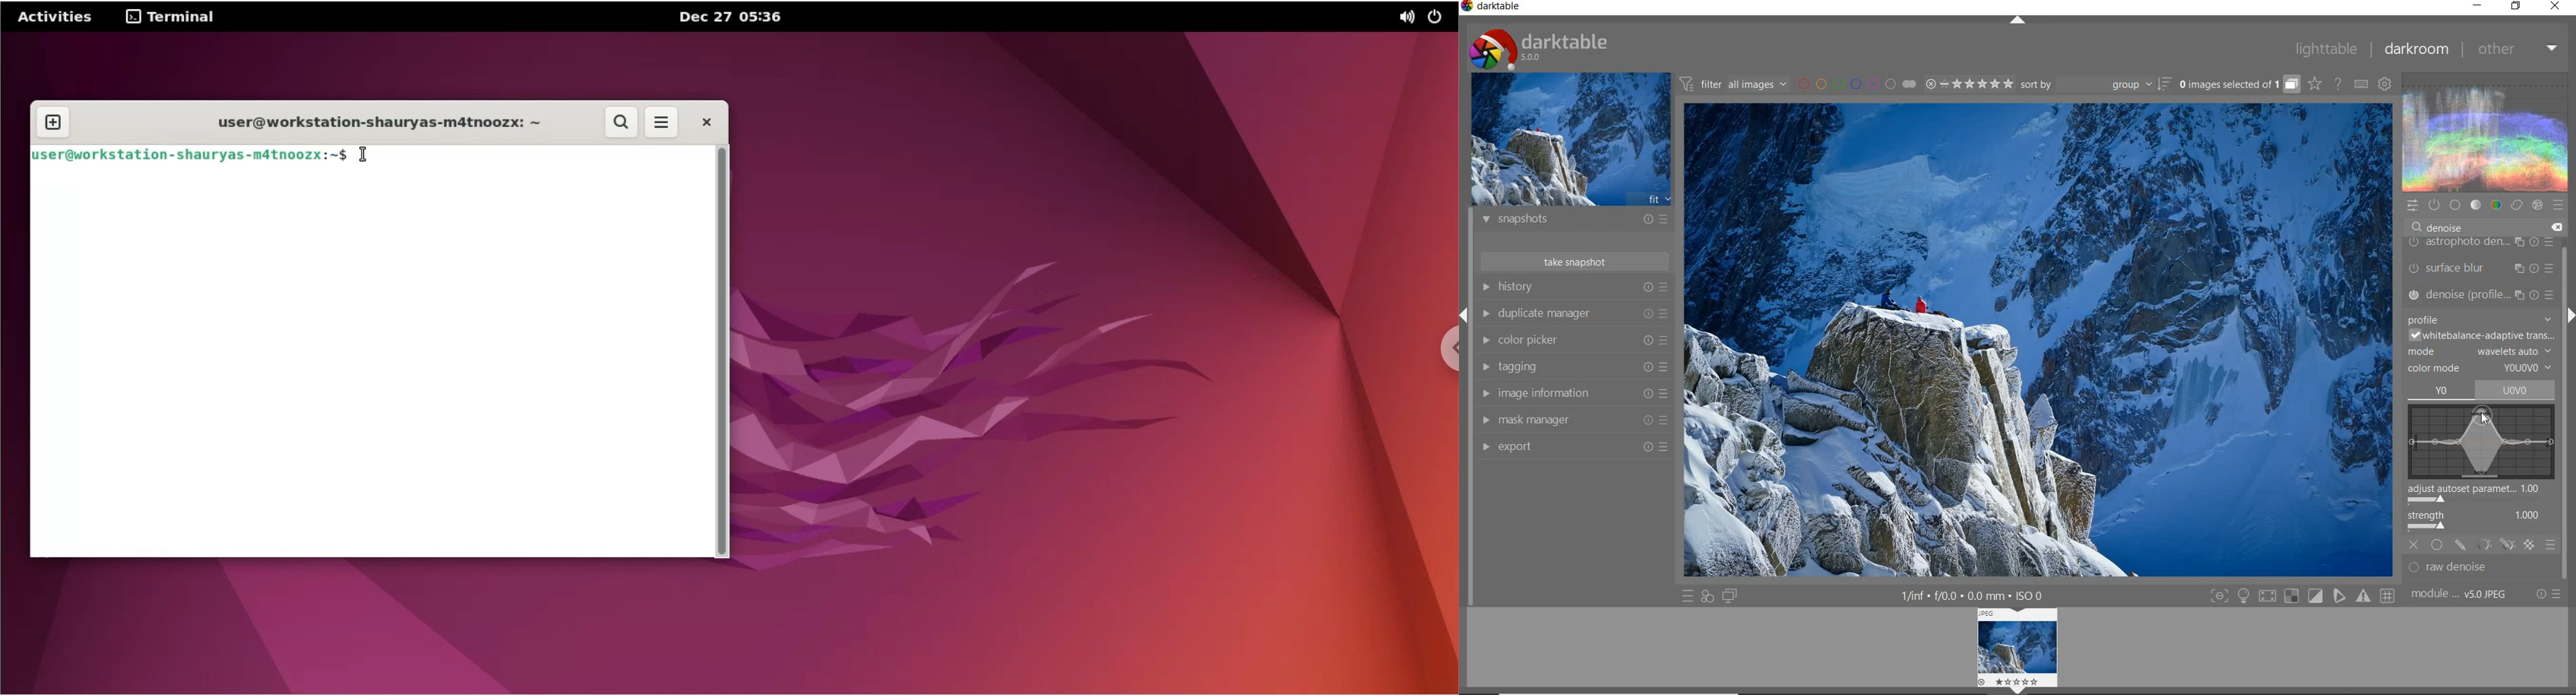  Describe the element at coordinates (2386, 83) in the screenshot. I see `show global preferences` at that location.